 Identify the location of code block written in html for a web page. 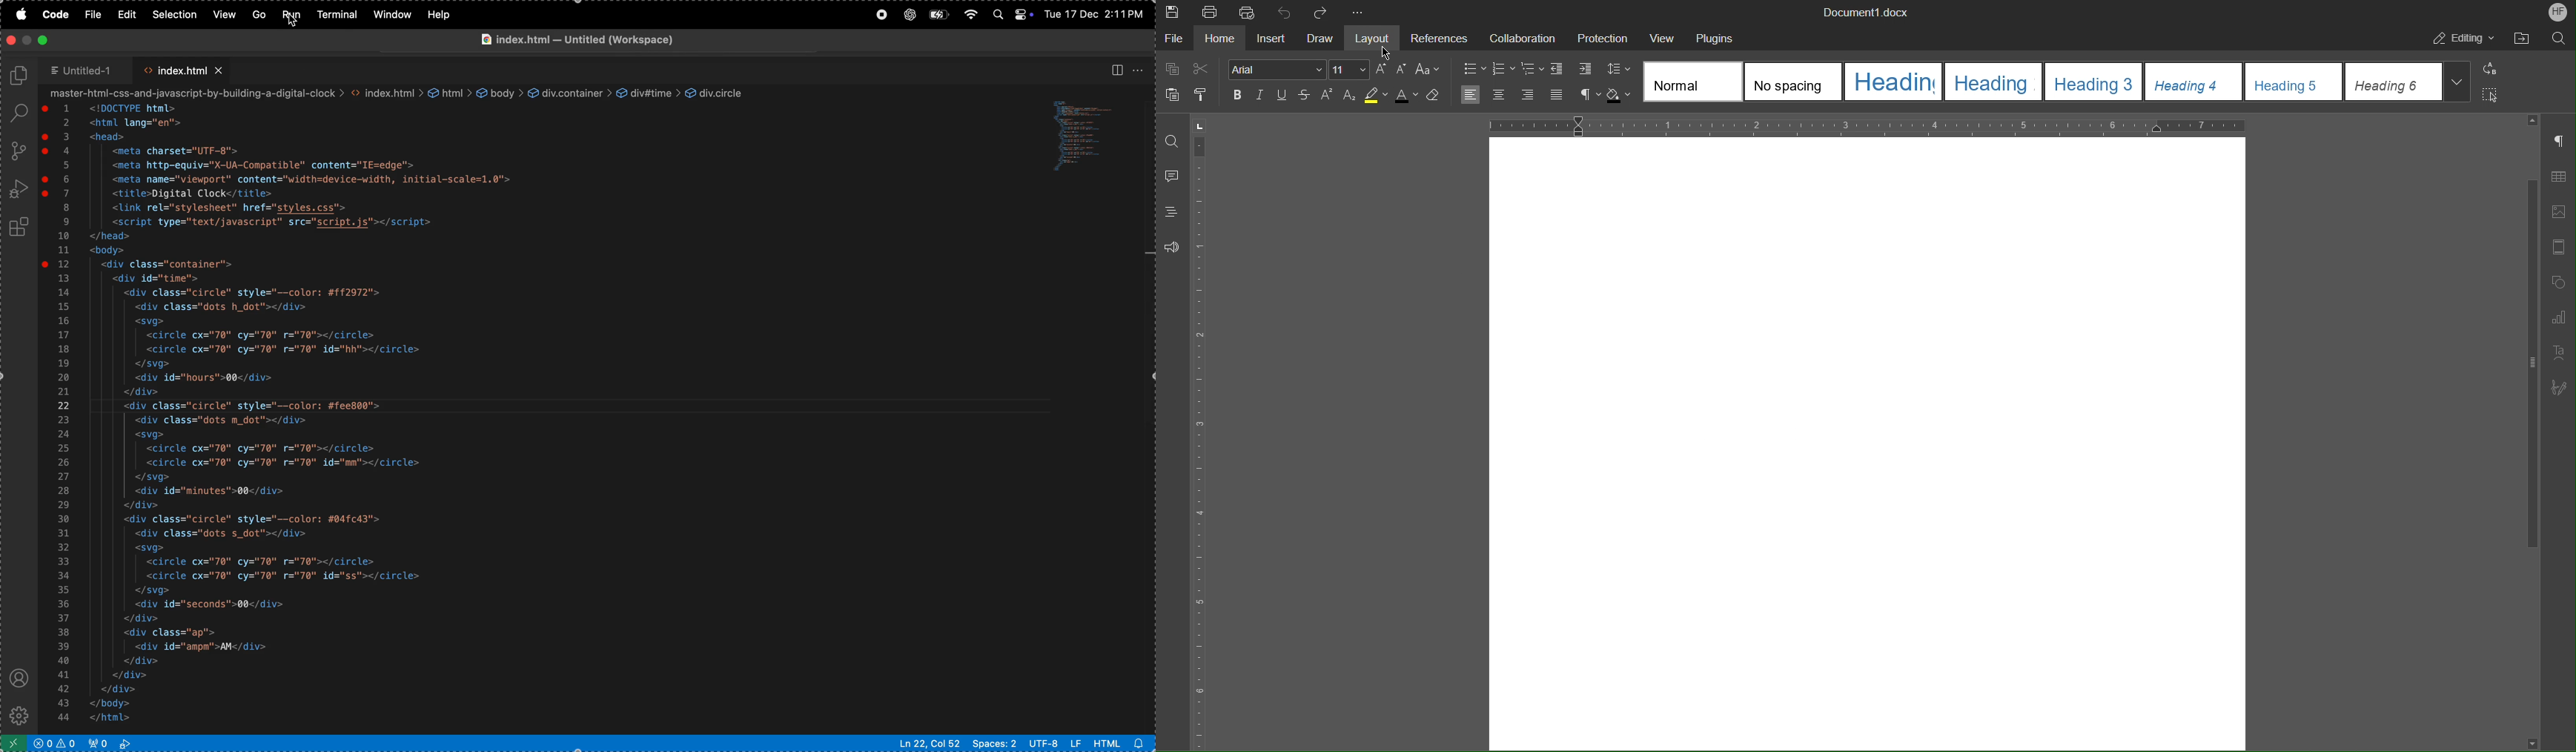
(393, 408).